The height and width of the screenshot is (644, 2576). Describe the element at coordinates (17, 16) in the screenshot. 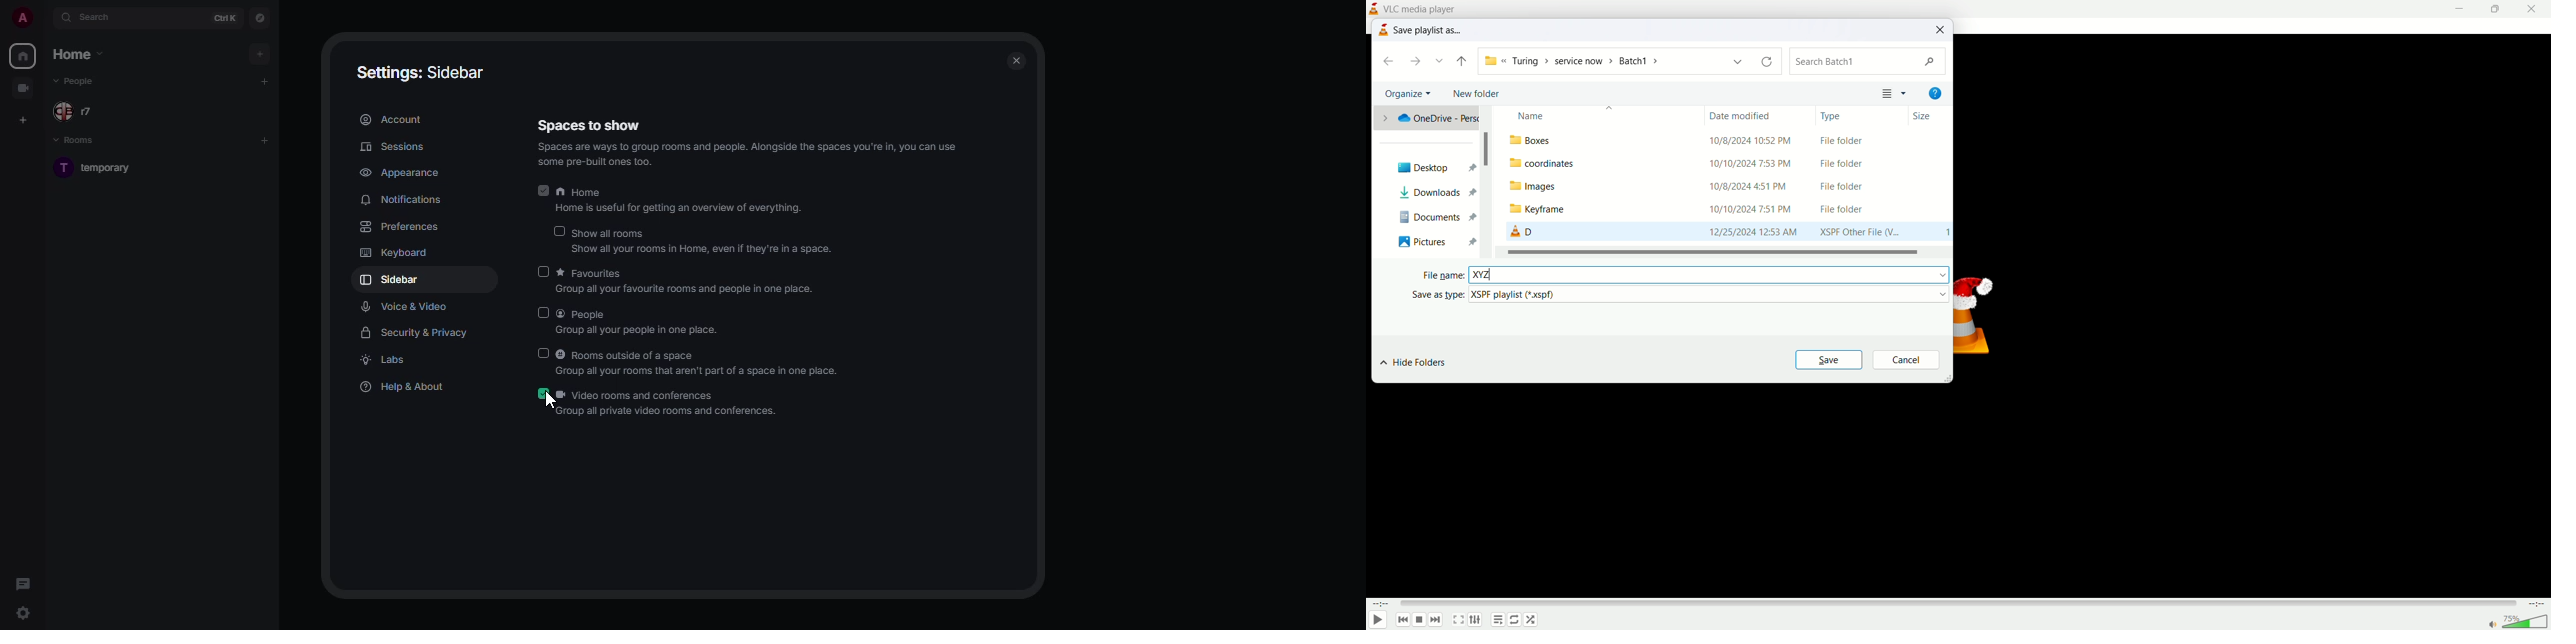

I see `profile` at that location.